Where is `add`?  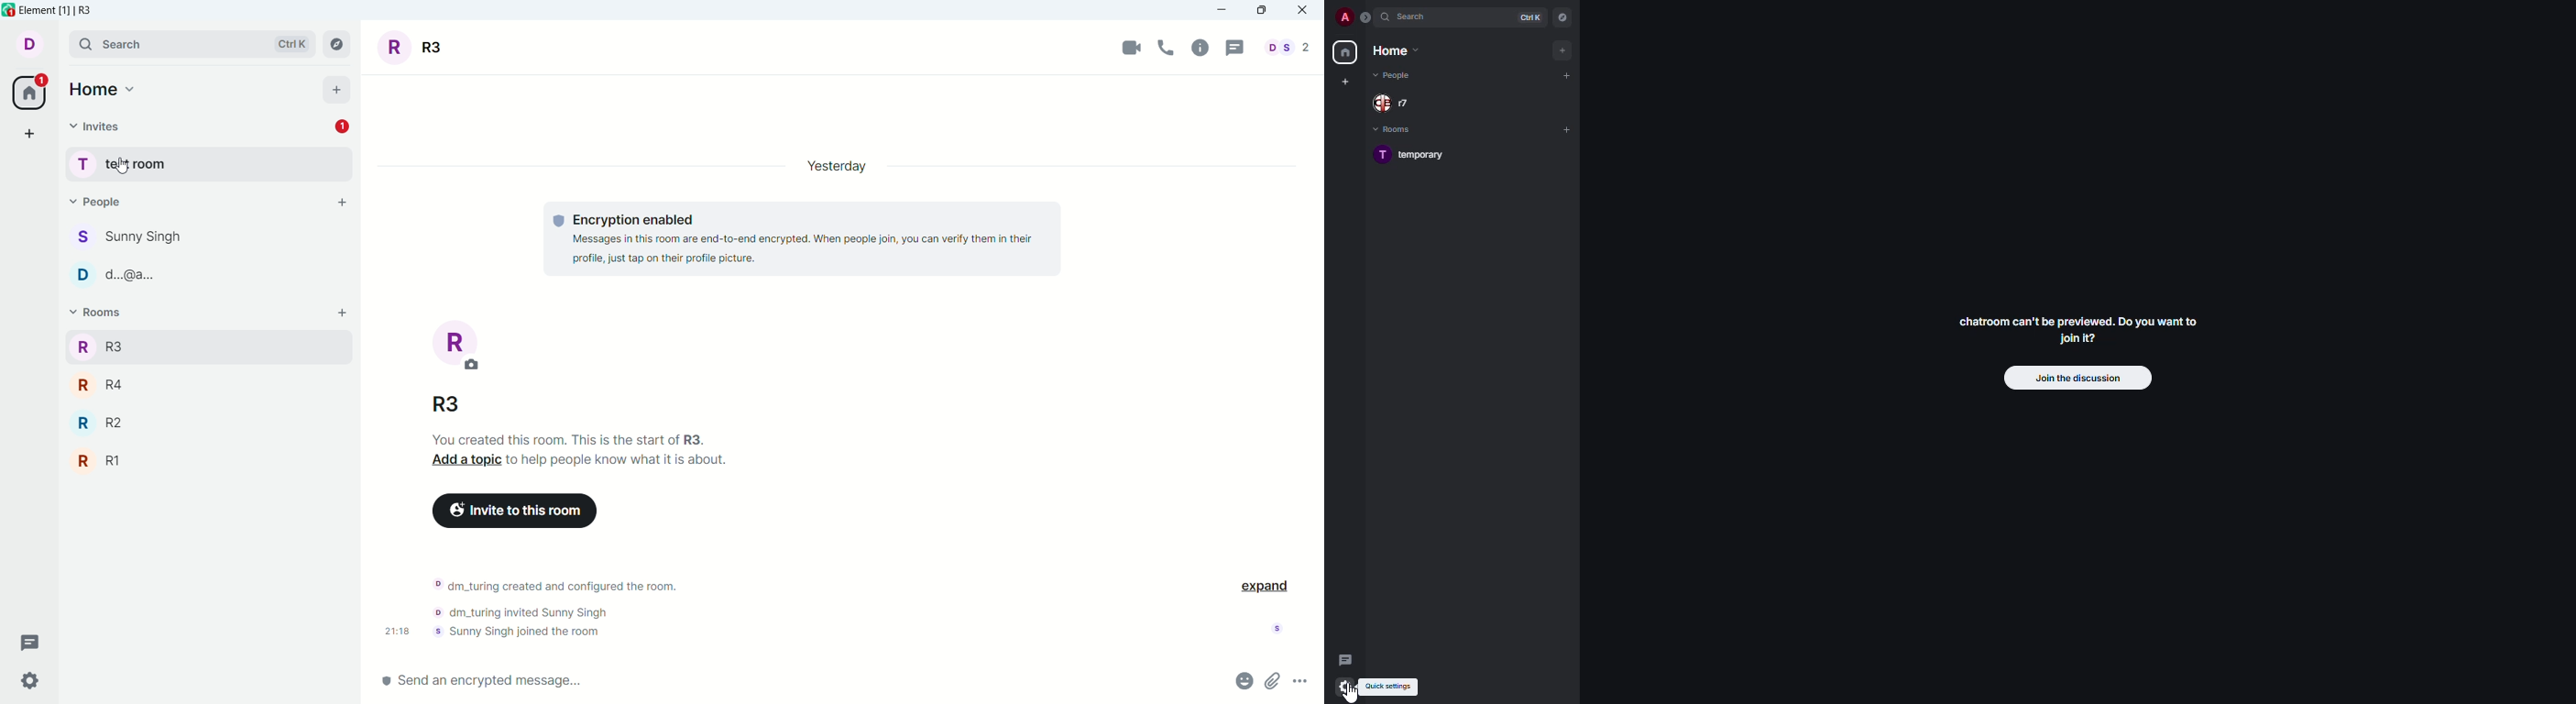 add is located at coordinates (343, 204).